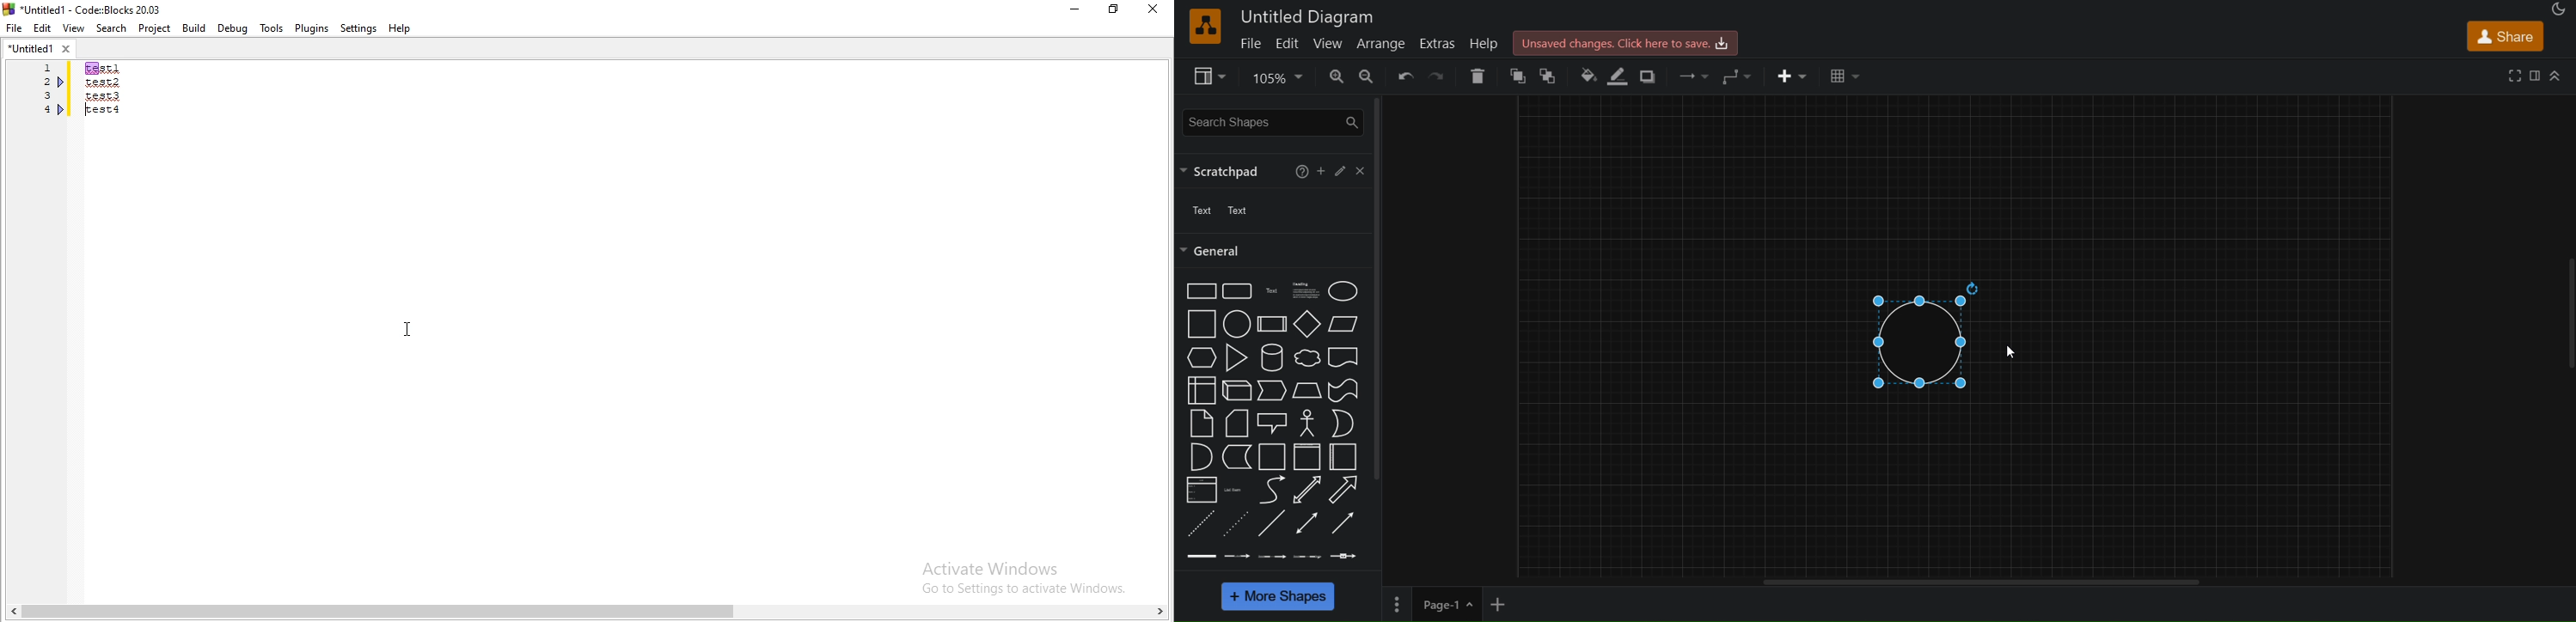 Image resolution: width=2576 pixels, height=644 pixels. What do you see at coordinates (1626, 41) in the screenshot?
I see `unsaved changes. click here to save` at bounding box center [1626, 41].